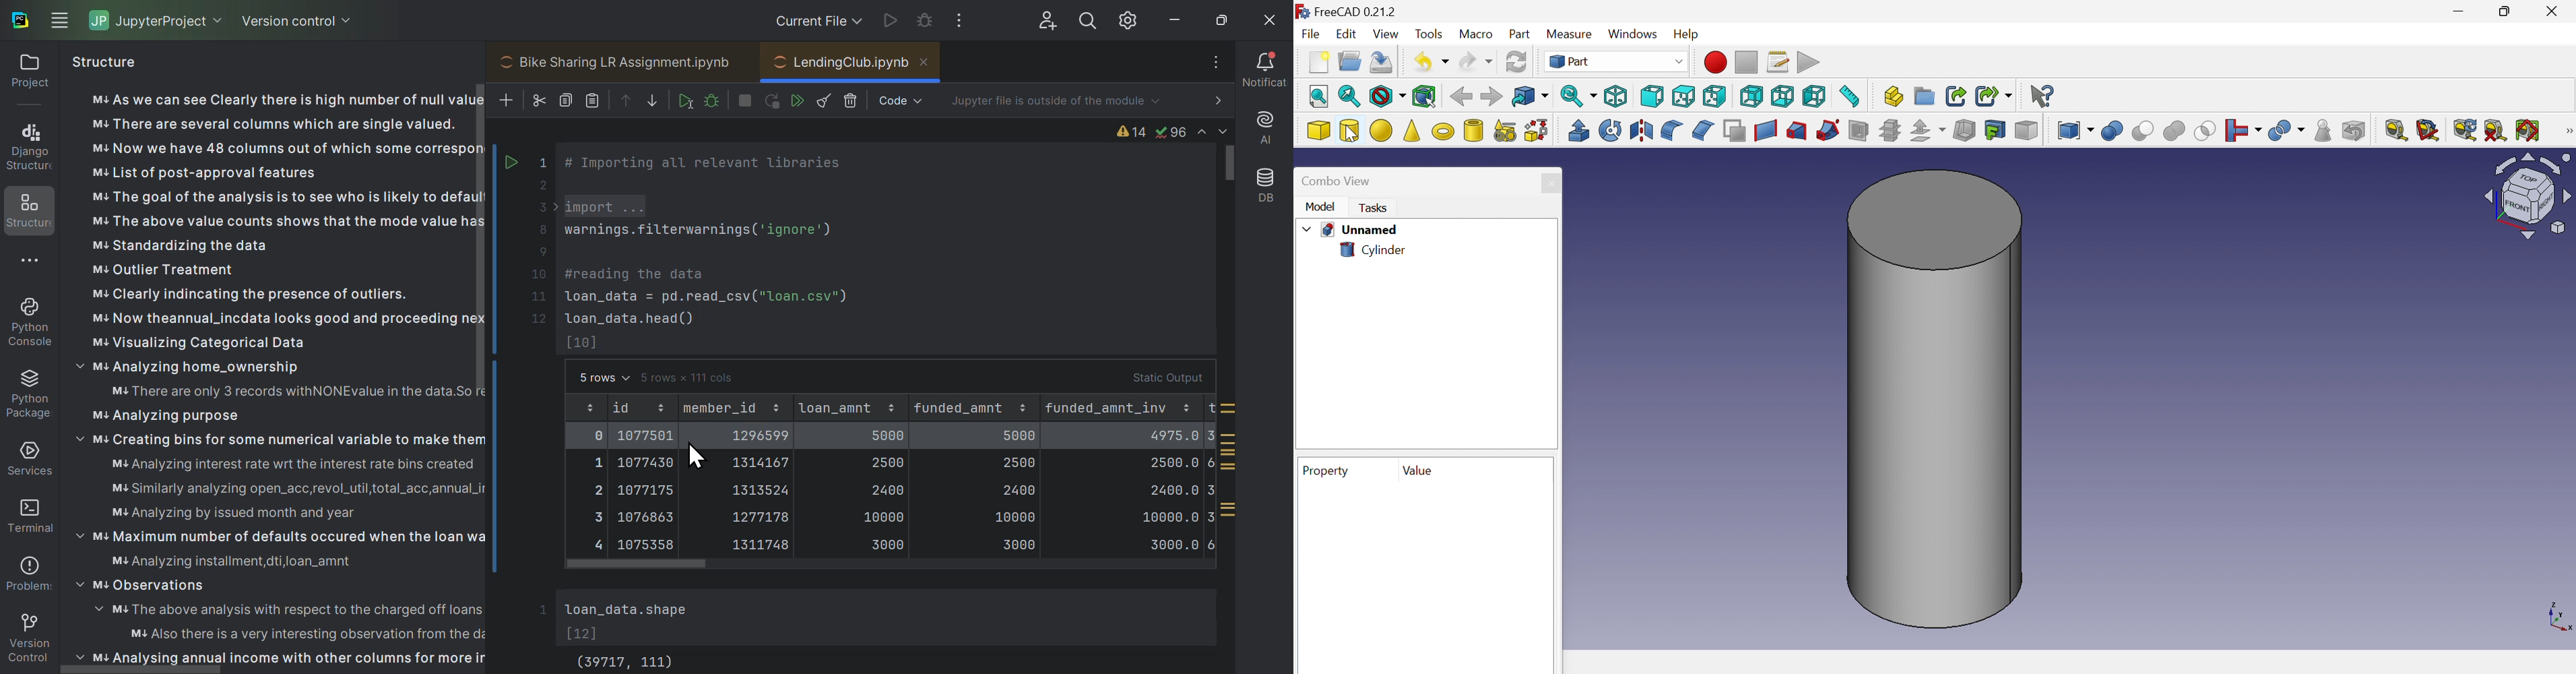 Image resolution: width=2576 pixels, height=700 pixels. Describe the element at coordinates (2043, 97) in the screenshot. I see `What's this?` at that location.